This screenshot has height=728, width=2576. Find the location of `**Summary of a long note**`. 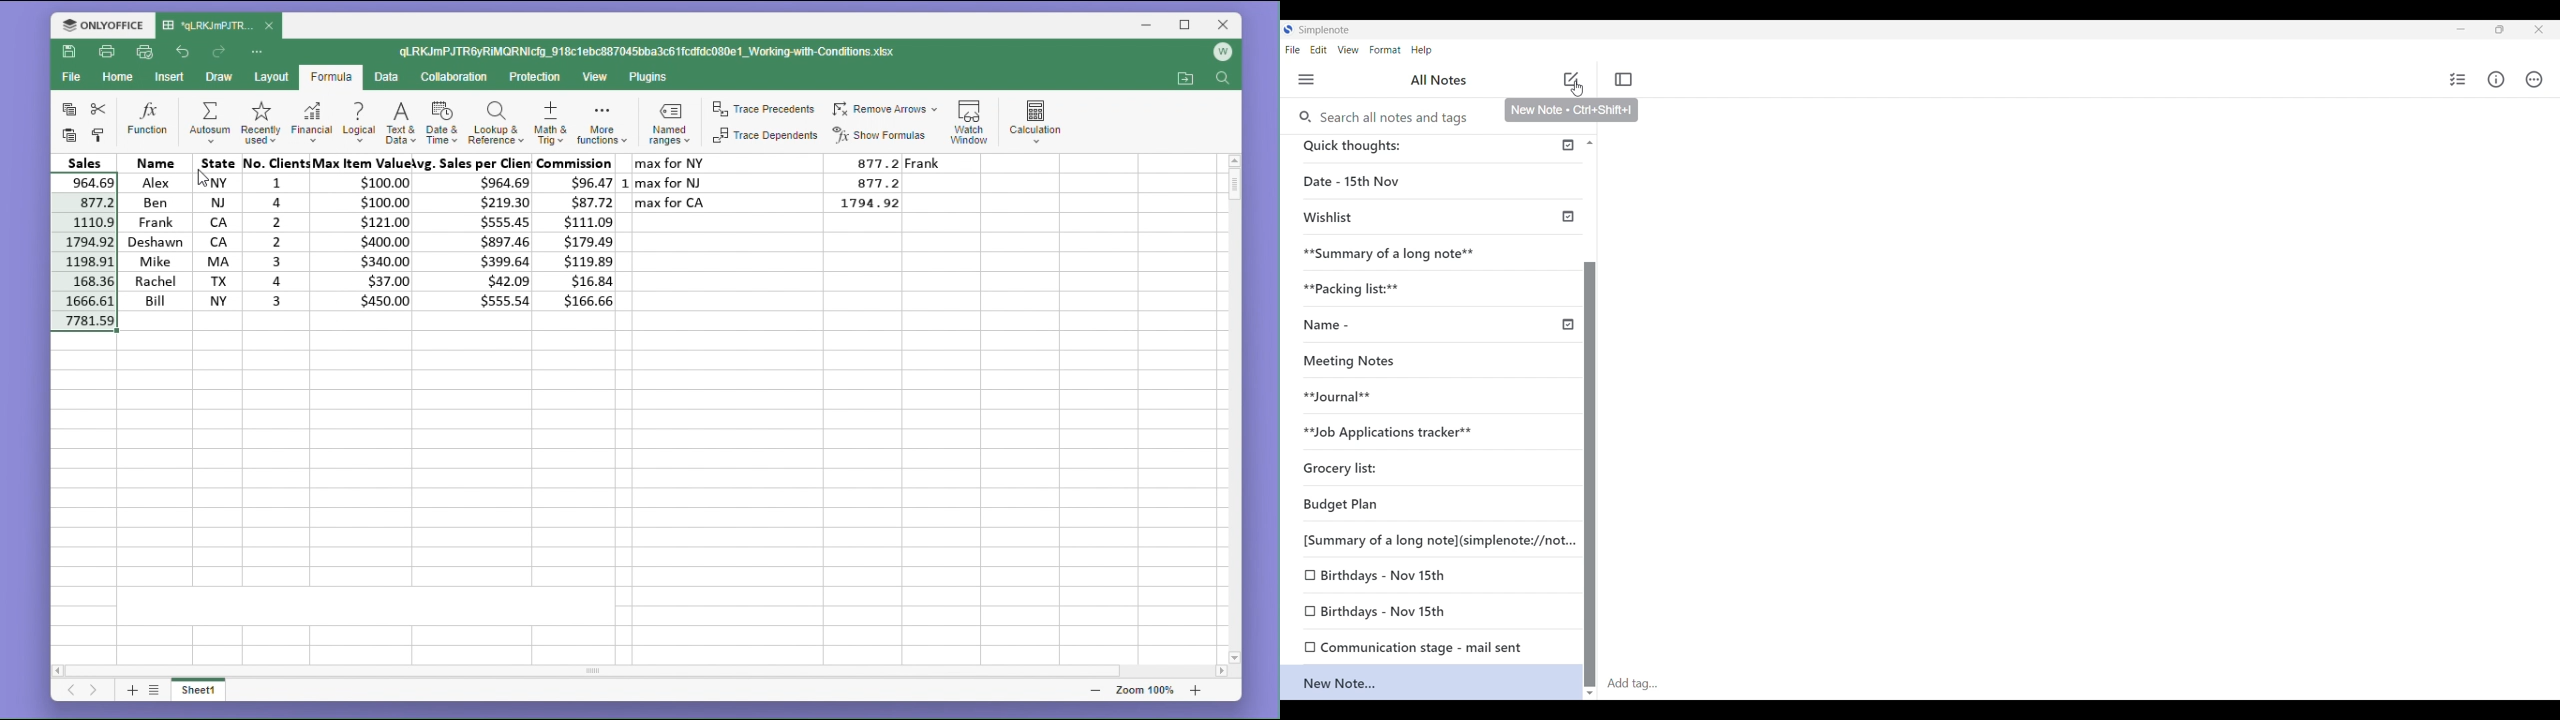

**Summary of a long note** is located at coordinates (1431, 253).